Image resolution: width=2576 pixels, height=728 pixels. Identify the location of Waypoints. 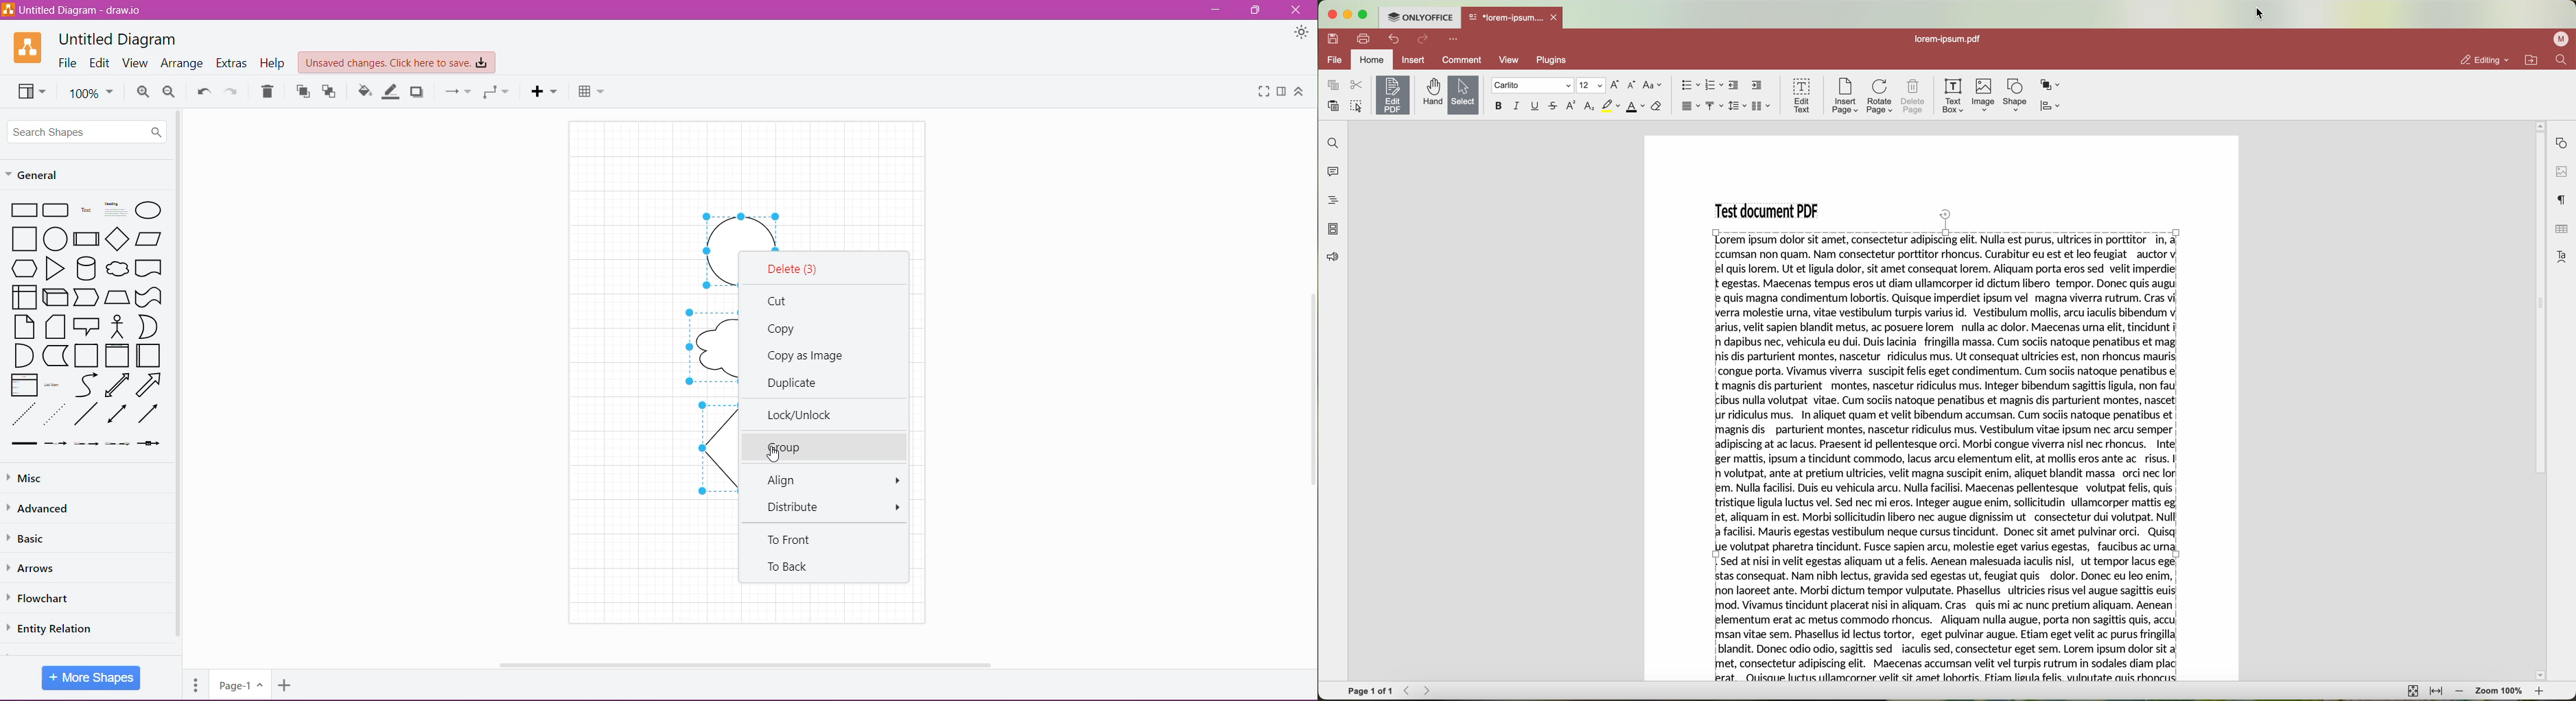
(495, 92).